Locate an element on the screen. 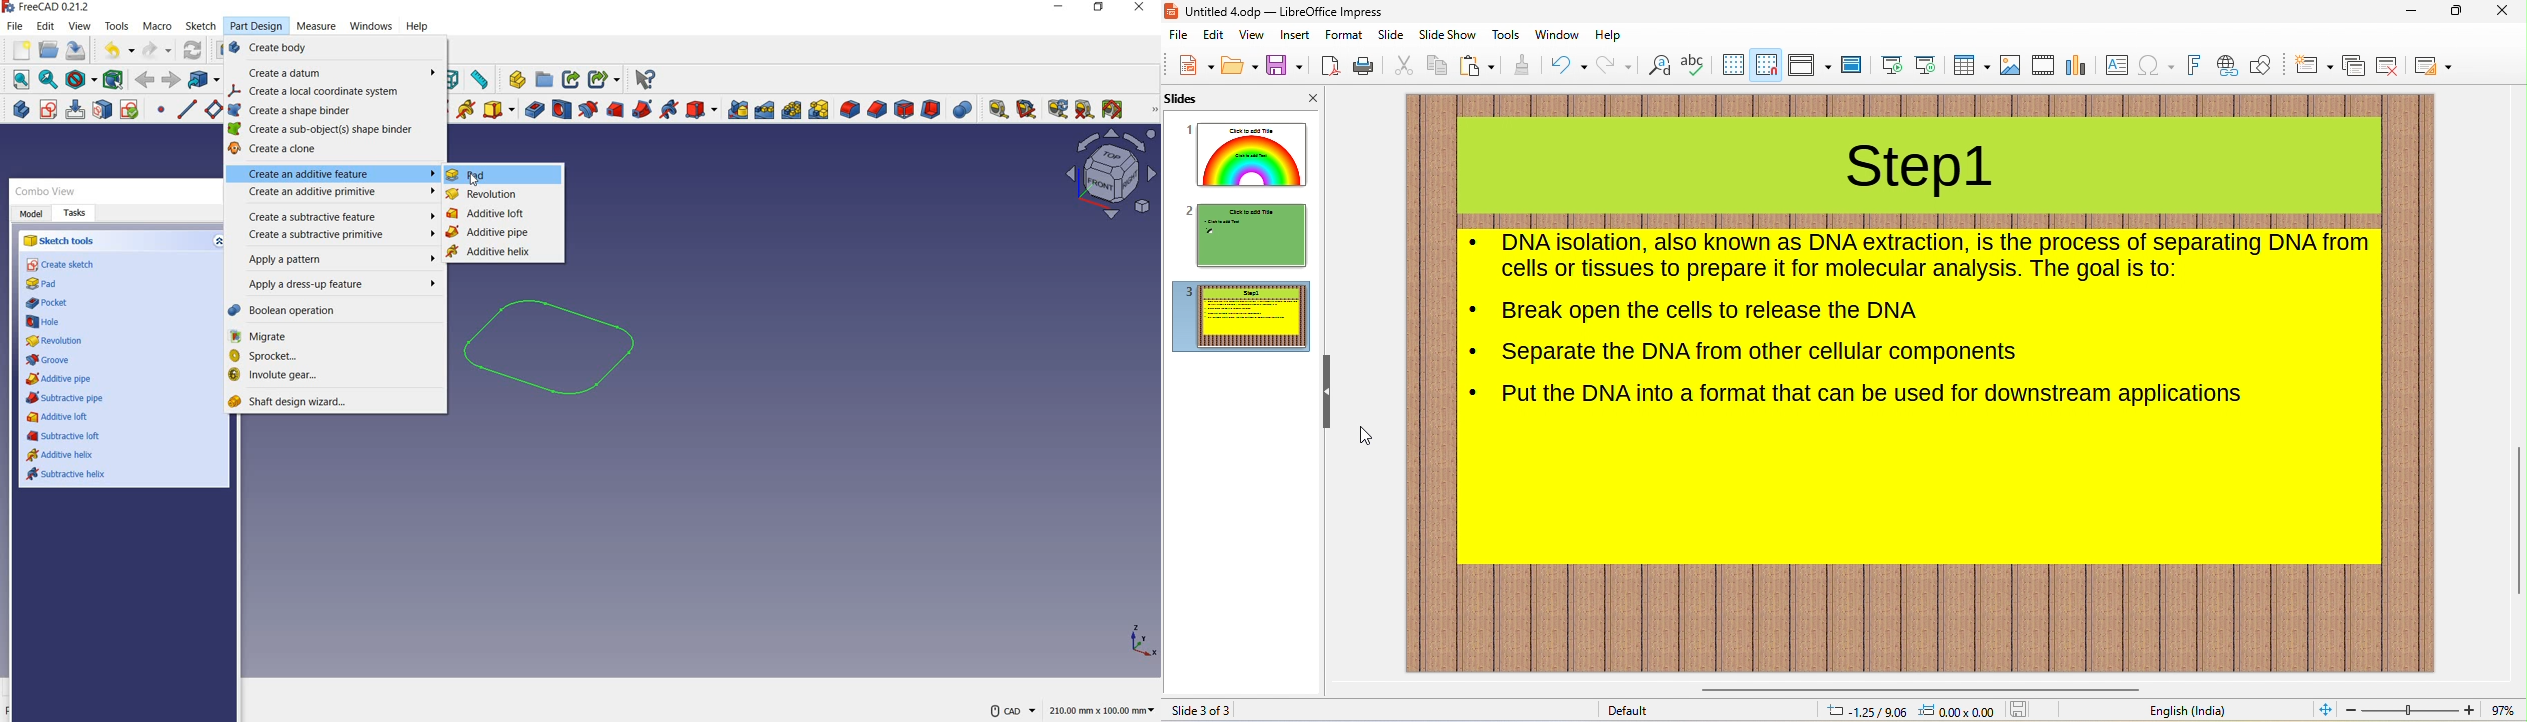  sketch is located at coordinates (201, 26).